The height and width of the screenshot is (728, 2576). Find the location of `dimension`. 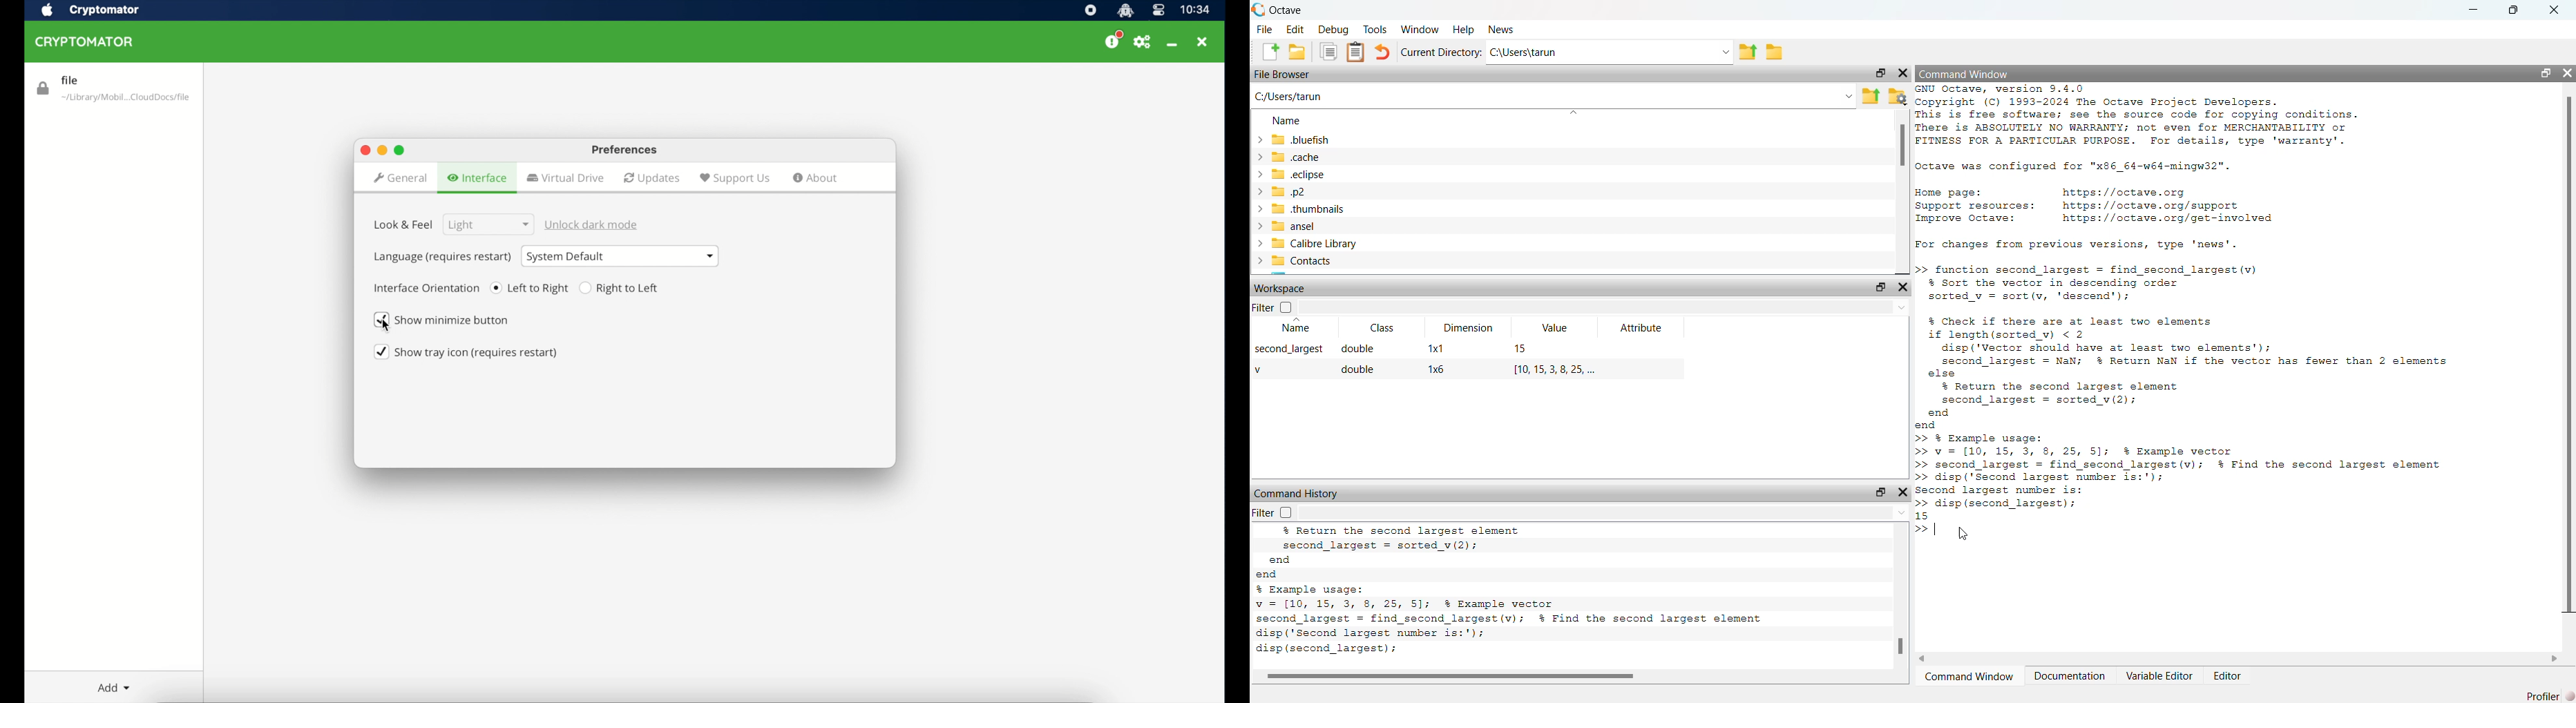

dimension is located at coordinates (1471, 328).